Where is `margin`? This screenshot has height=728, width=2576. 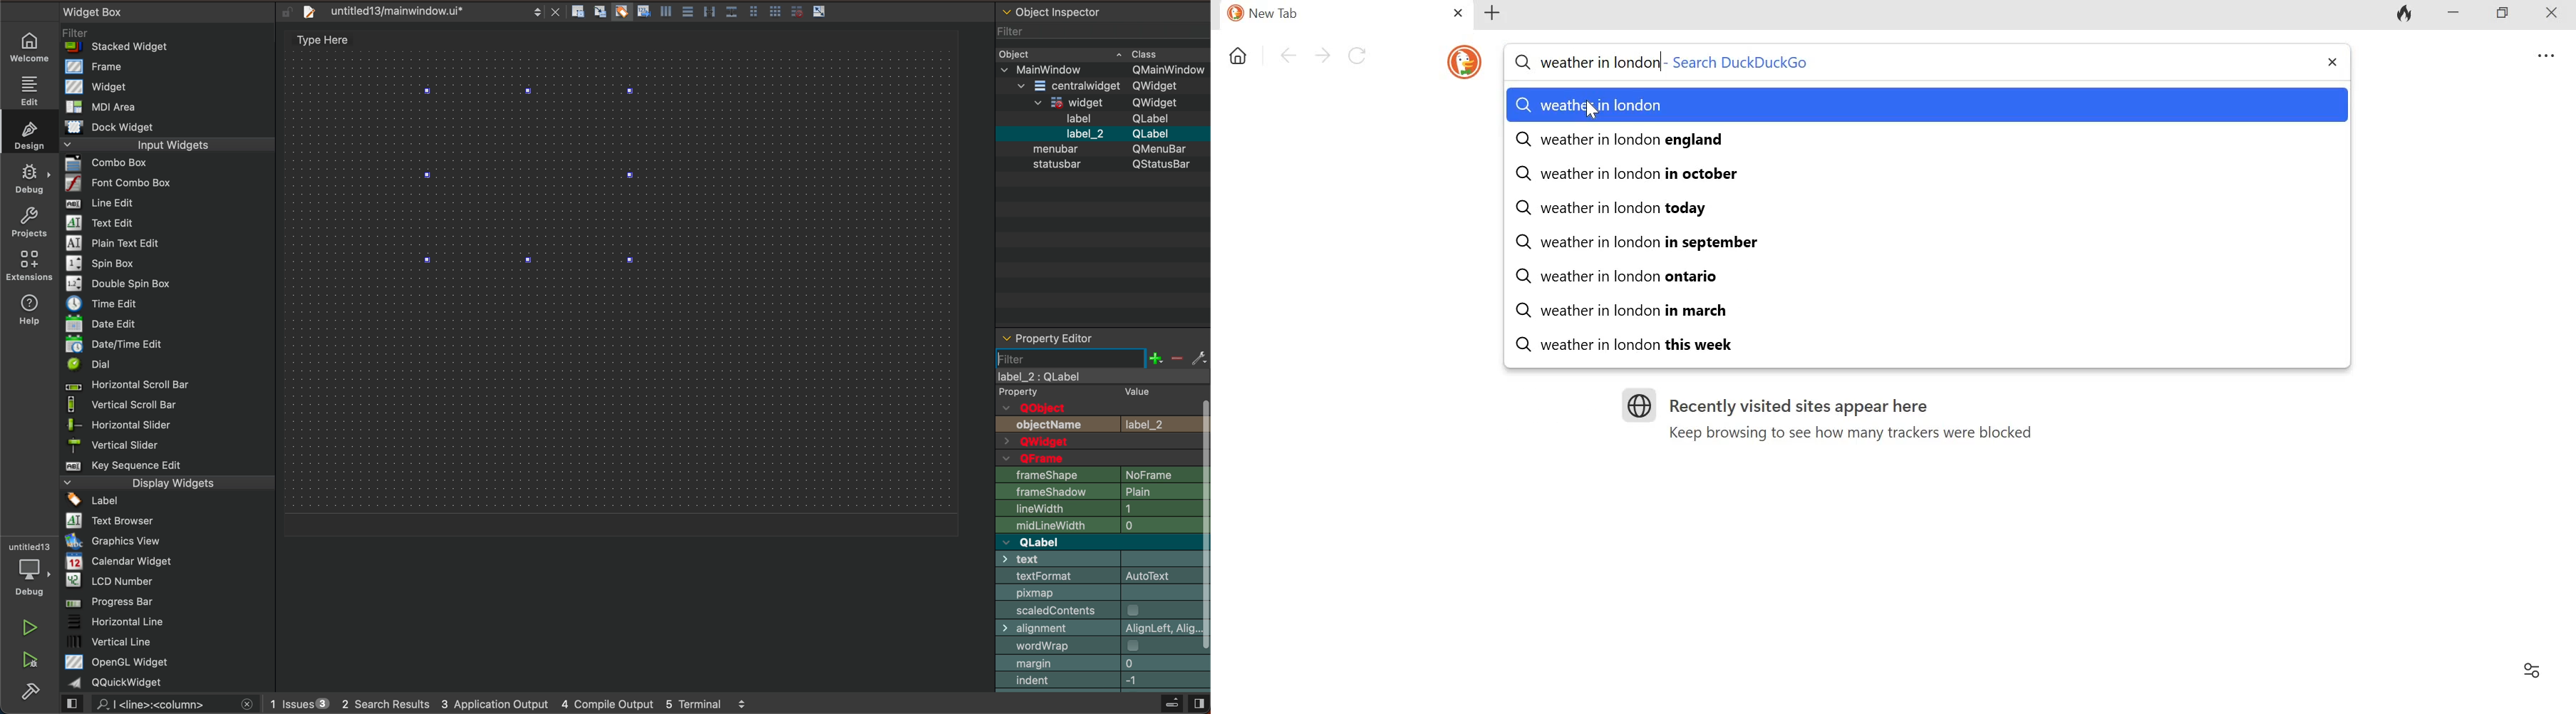
margin is located at coordinates (1103, 664).